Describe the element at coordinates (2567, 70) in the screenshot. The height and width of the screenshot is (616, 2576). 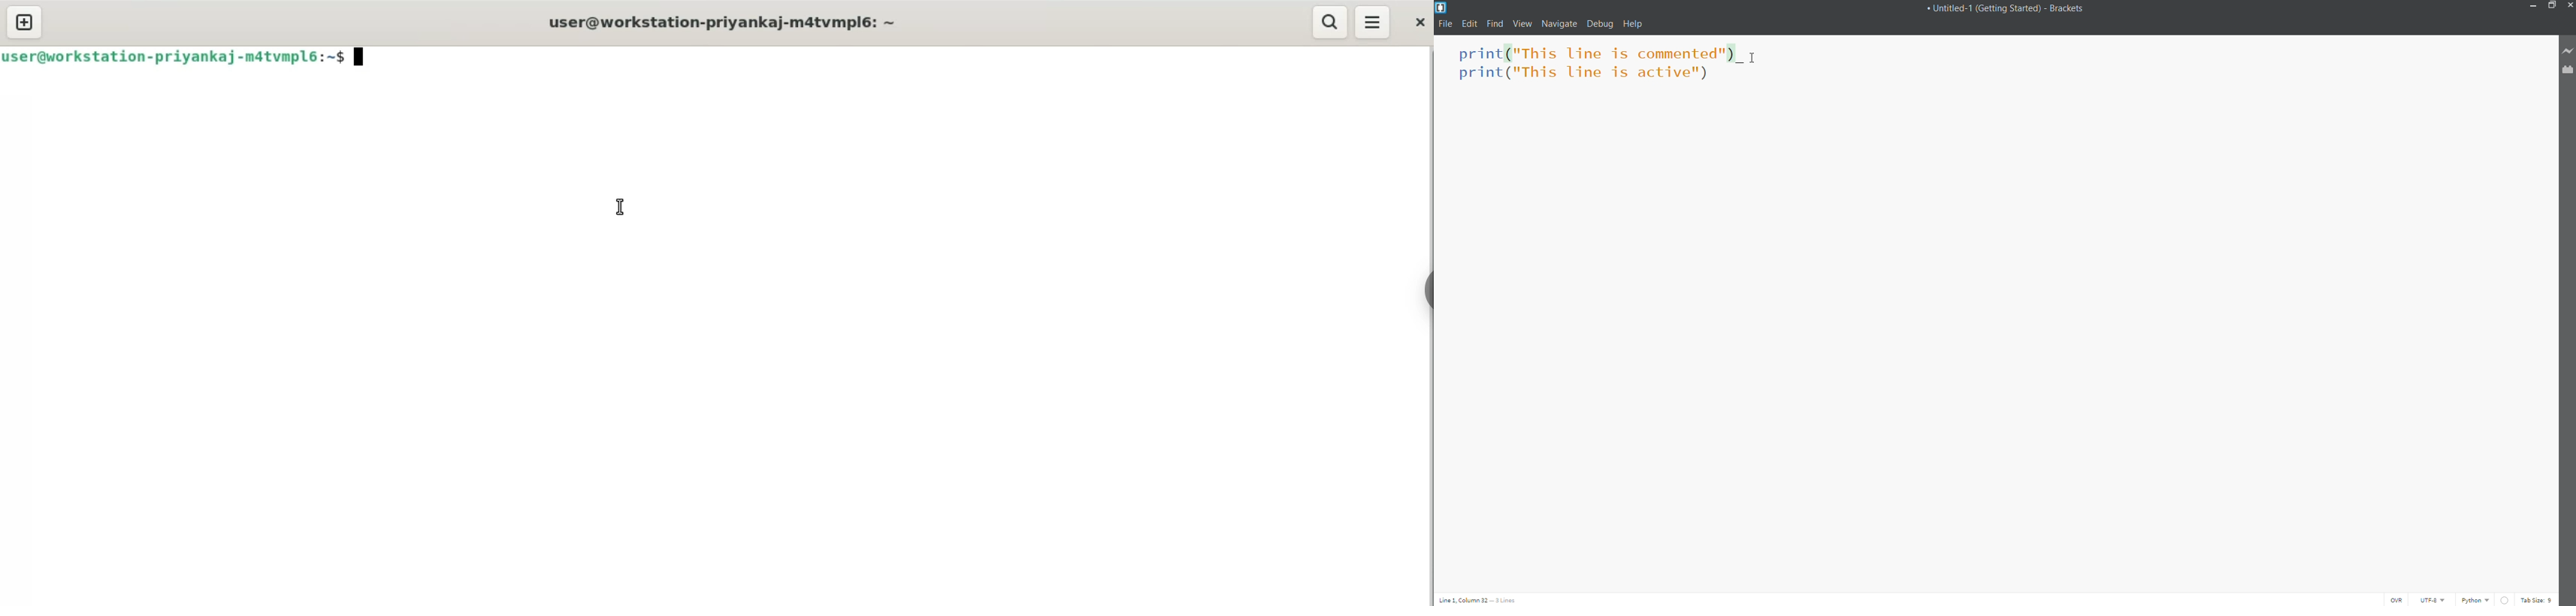
I see `Extension manager` at that location.